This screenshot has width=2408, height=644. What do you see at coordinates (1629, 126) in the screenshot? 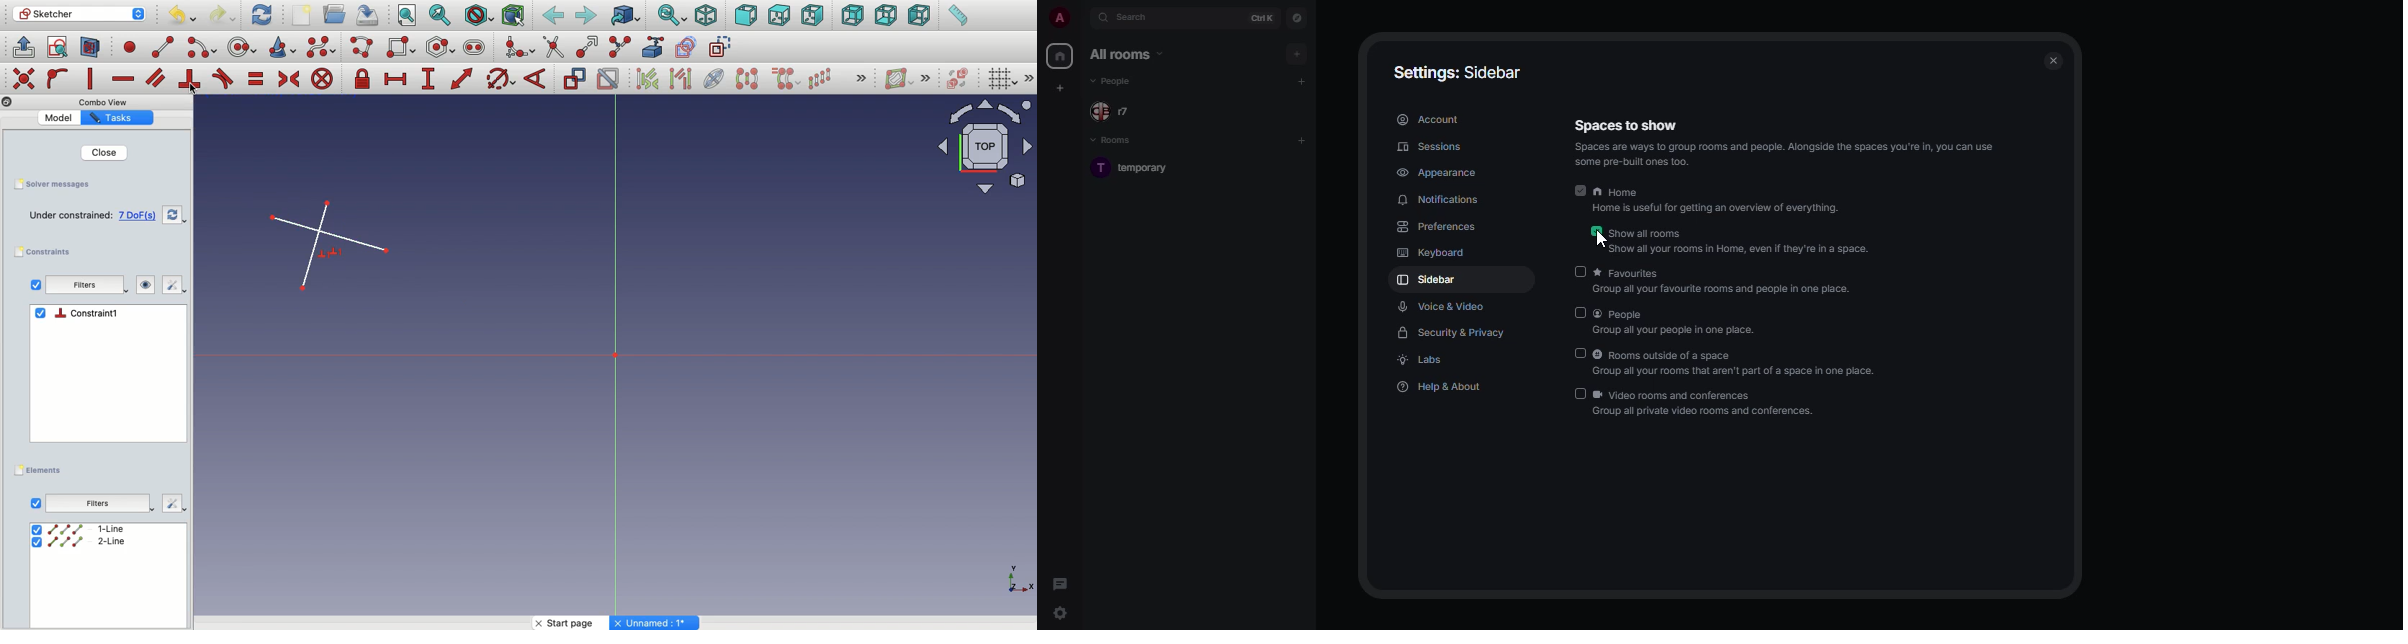
I see `spaces to show` at bounding box center [1629, 126].